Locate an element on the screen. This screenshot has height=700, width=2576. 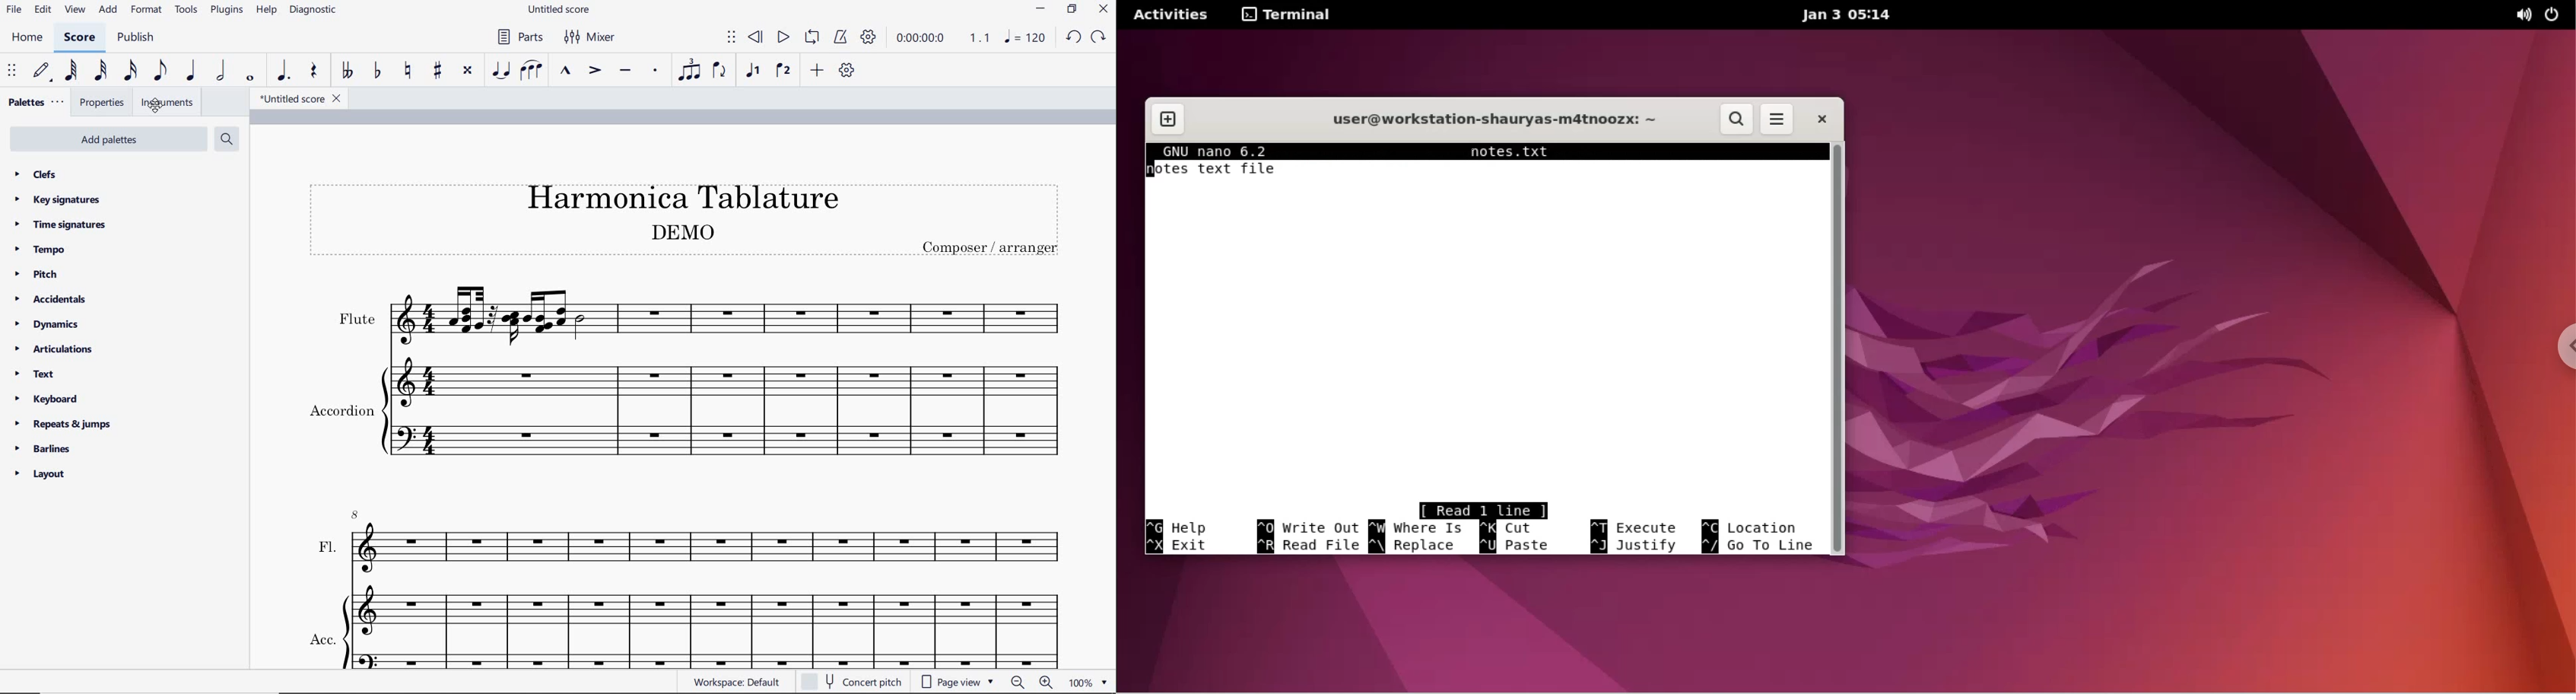
playback settings is located at coordinates (868, 38).